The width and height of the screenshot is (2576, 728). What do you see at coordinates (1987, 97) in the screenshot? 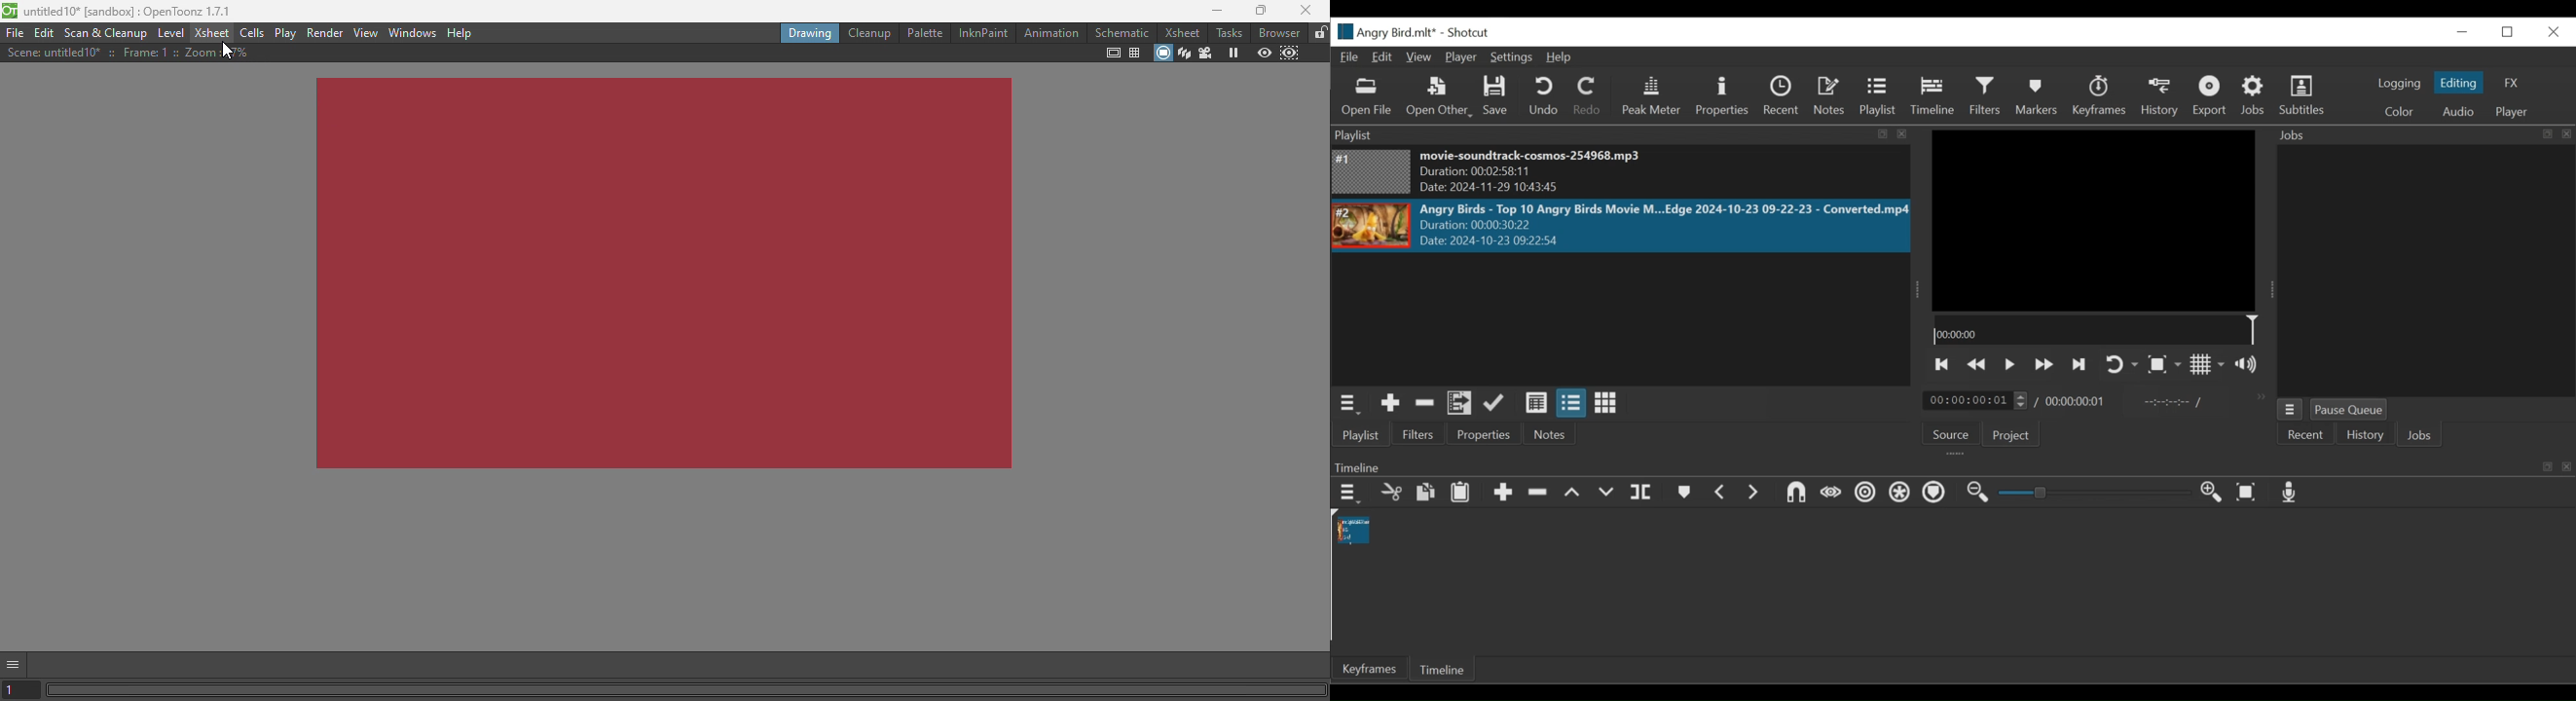
I see `Filters` at bounding box center [1987, 97].